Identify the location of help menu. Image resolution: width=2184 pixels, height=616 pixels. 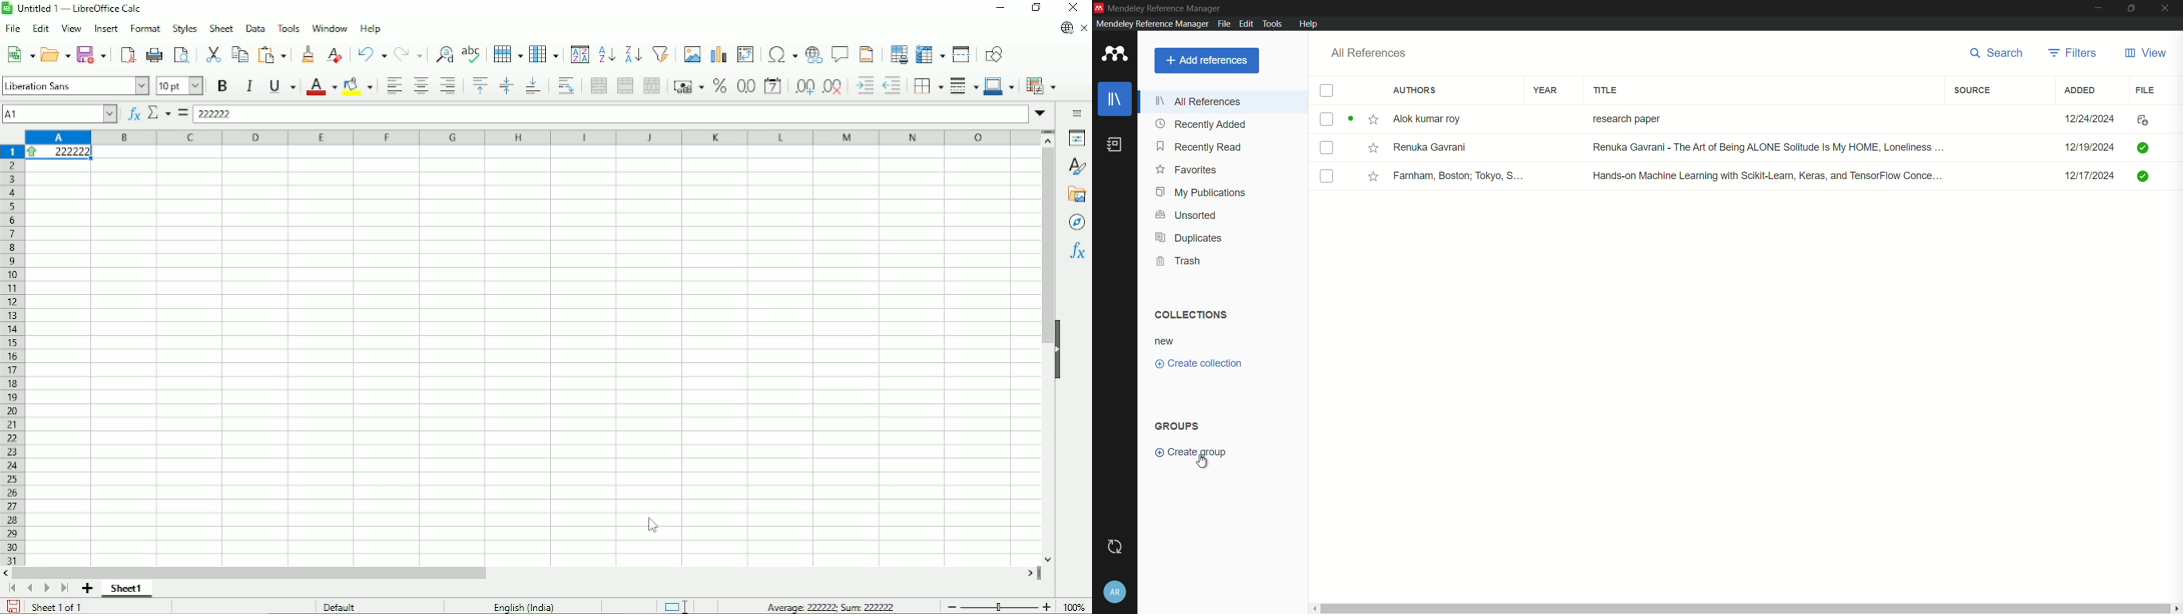
(1310, 24).